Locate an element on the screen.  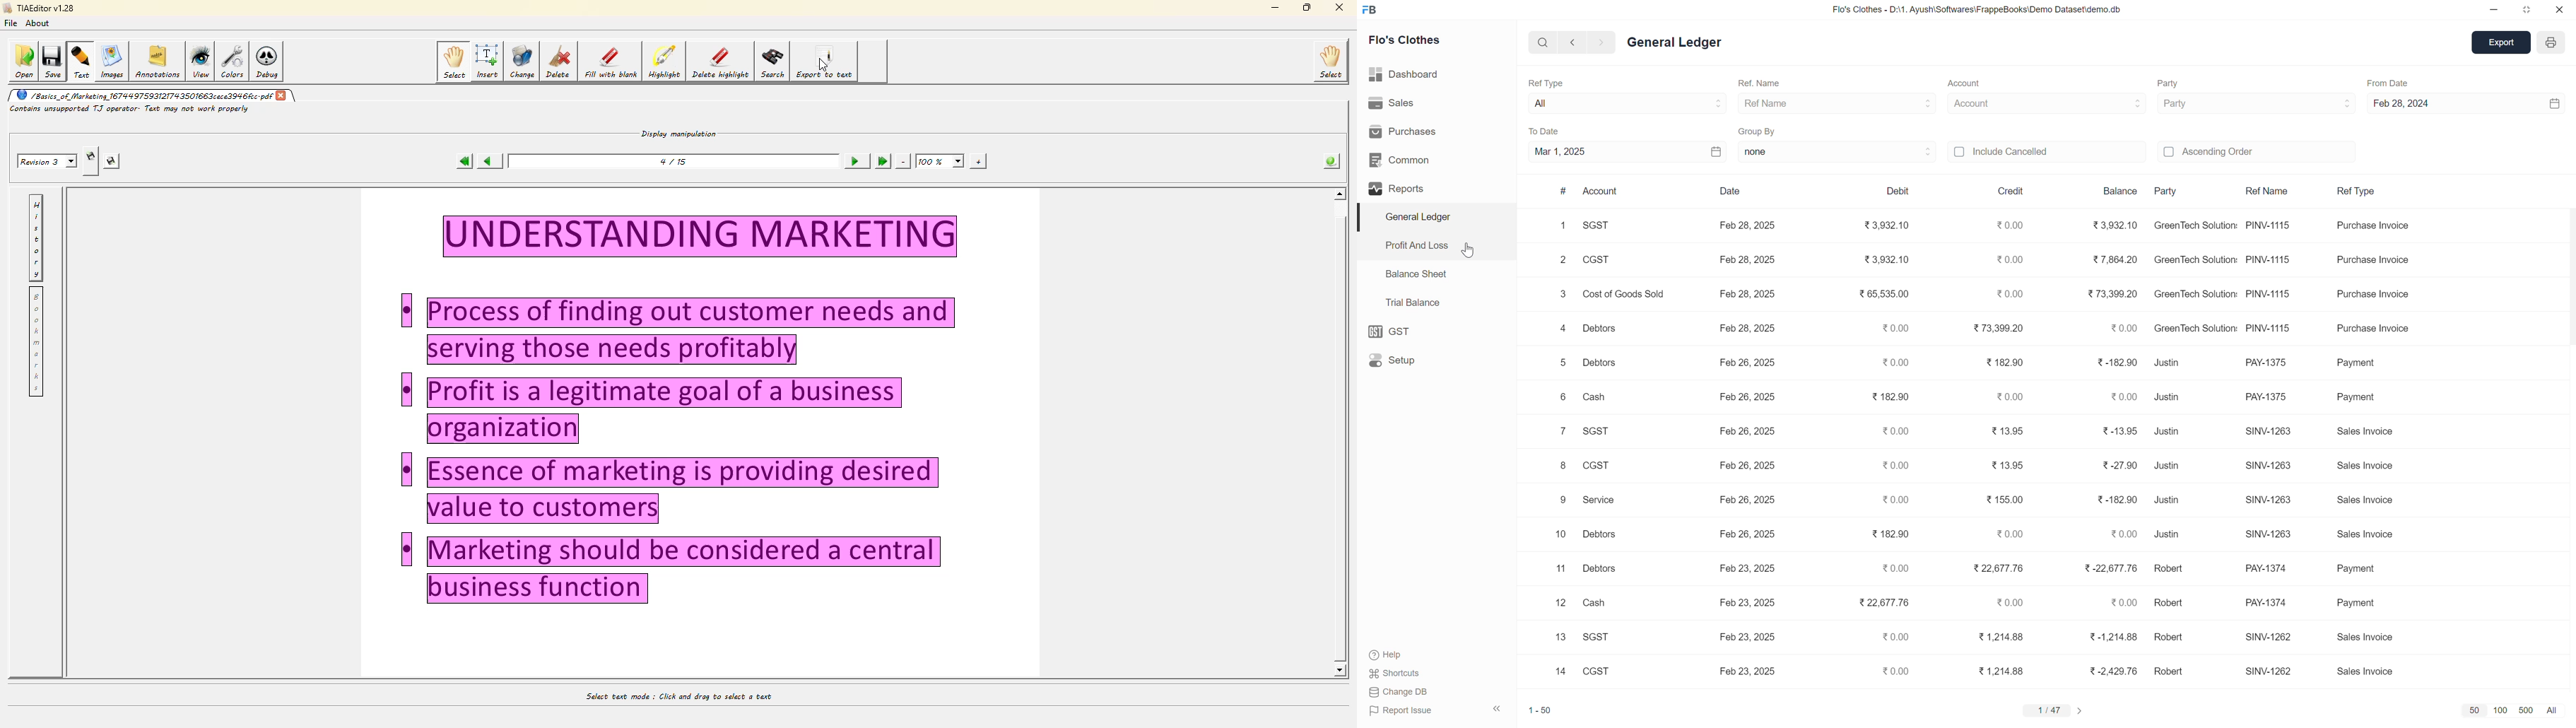
Export is located at coordinates (2500, 42).